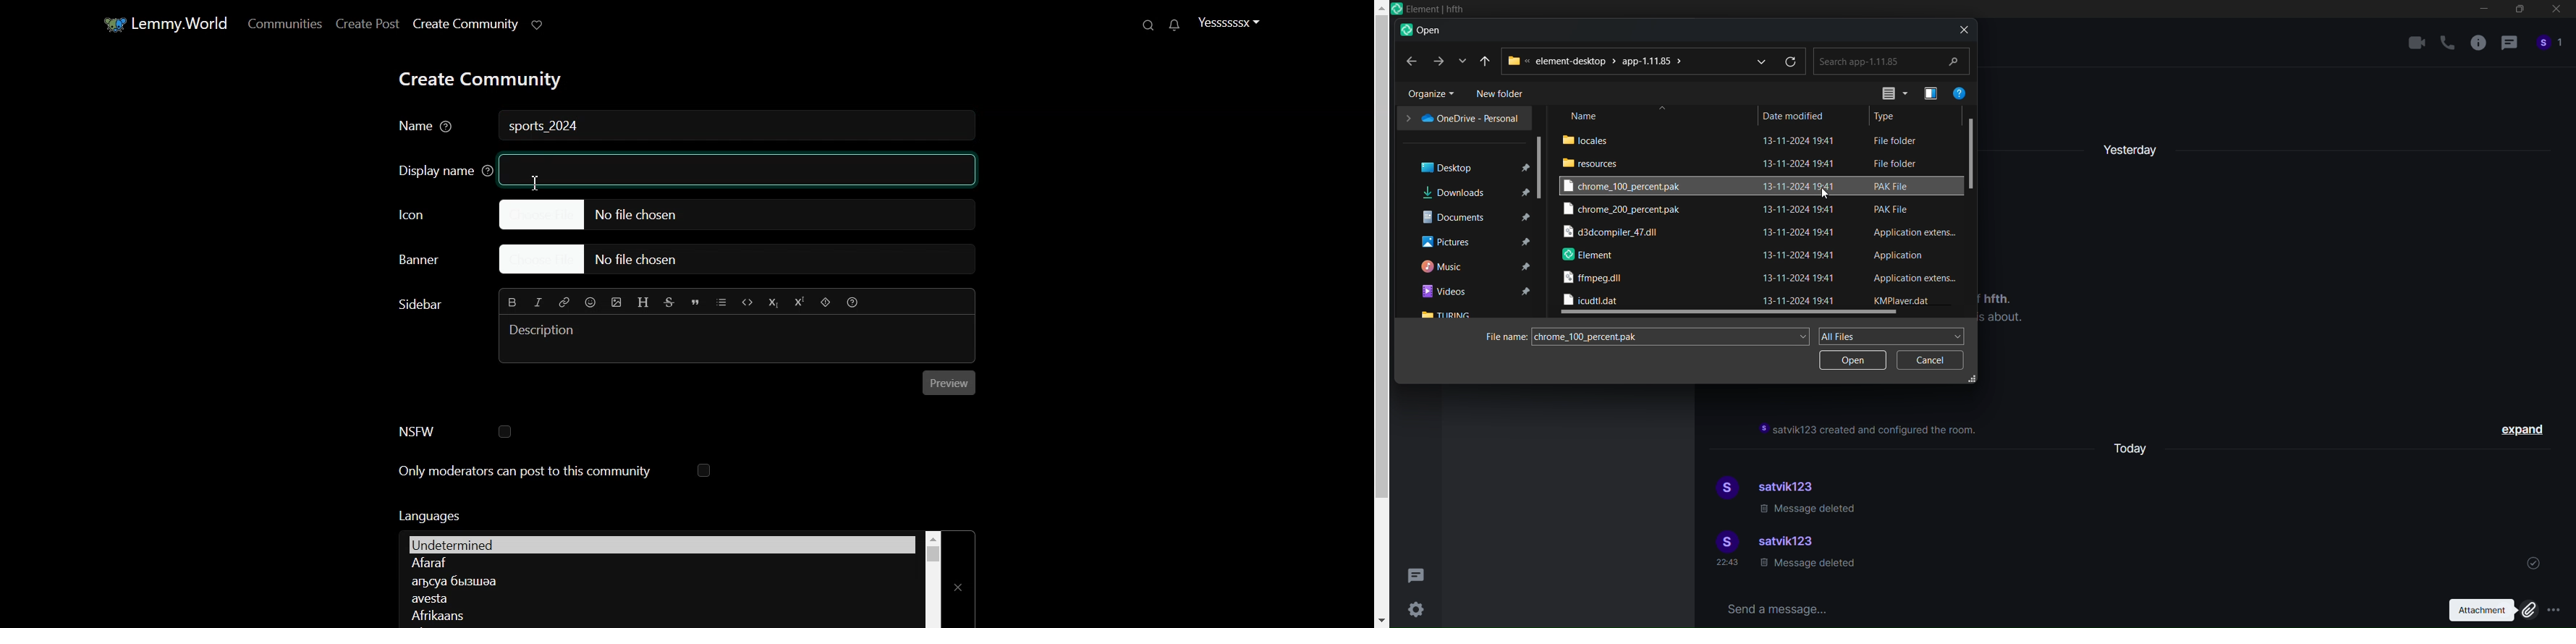 The image size is (2576, 644). Describe the element at coordinates (1793, 485) in the screenshot. I see `satvik123` at that location.